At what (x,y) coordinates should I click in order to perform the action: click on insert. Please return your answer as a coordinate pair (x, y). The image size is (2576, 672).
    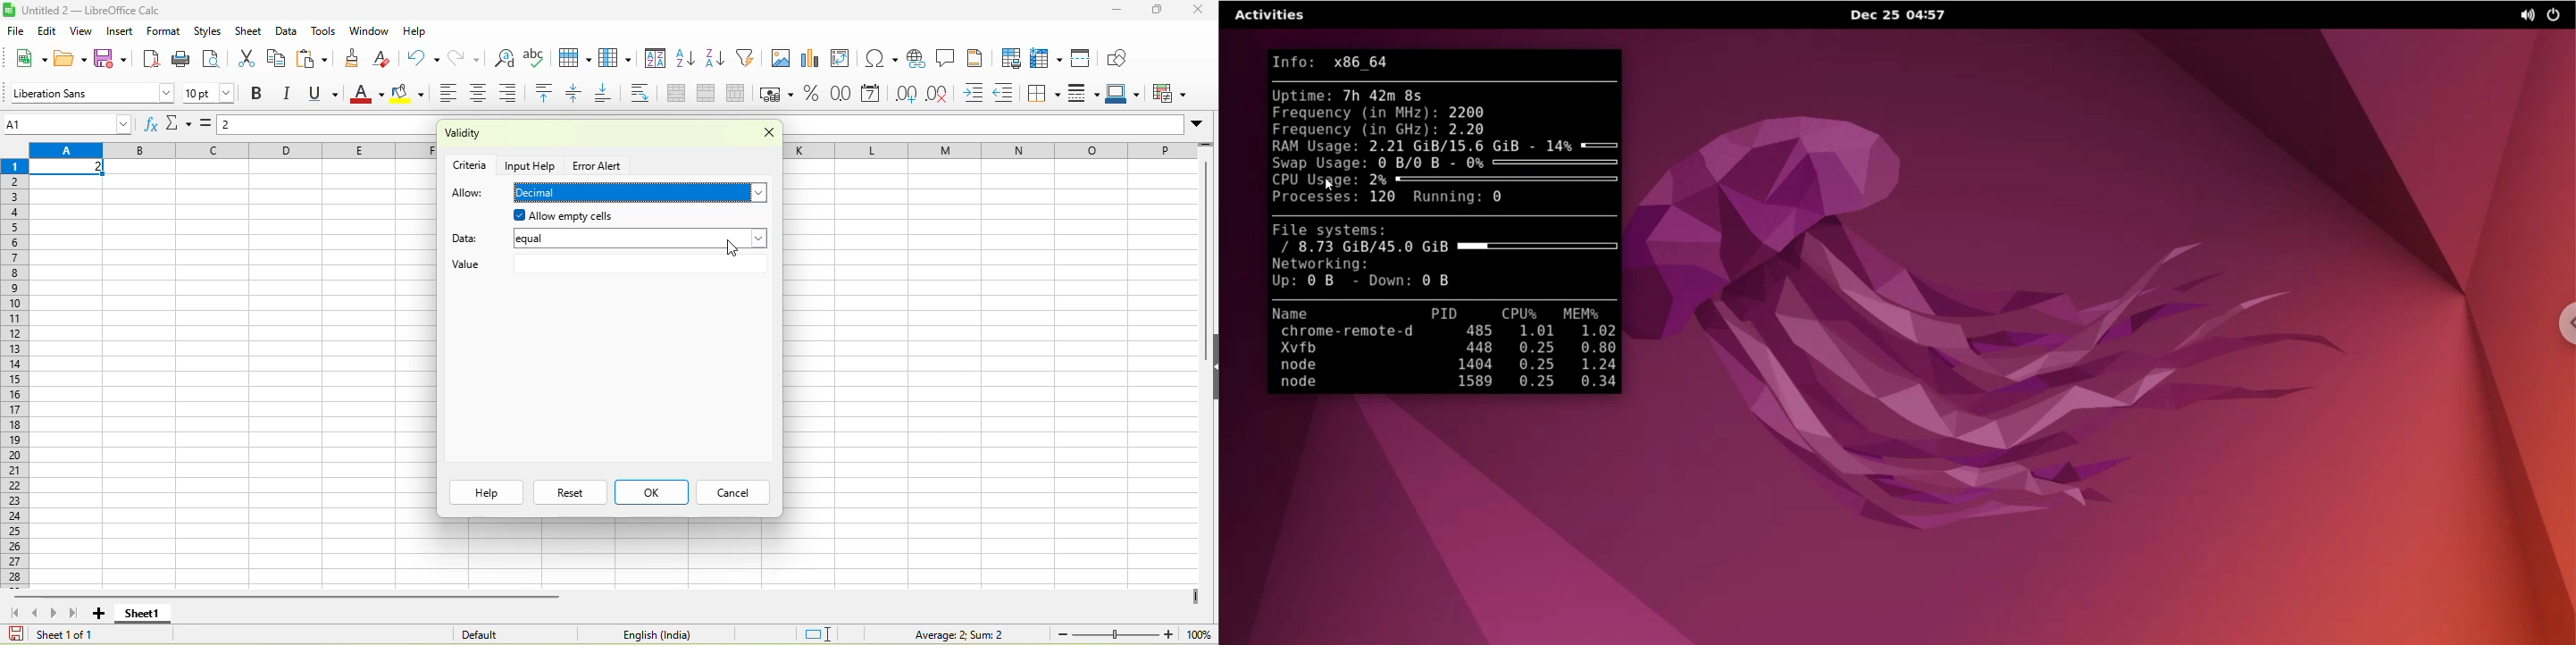
    Looking at the image, I should click on (121, 31).